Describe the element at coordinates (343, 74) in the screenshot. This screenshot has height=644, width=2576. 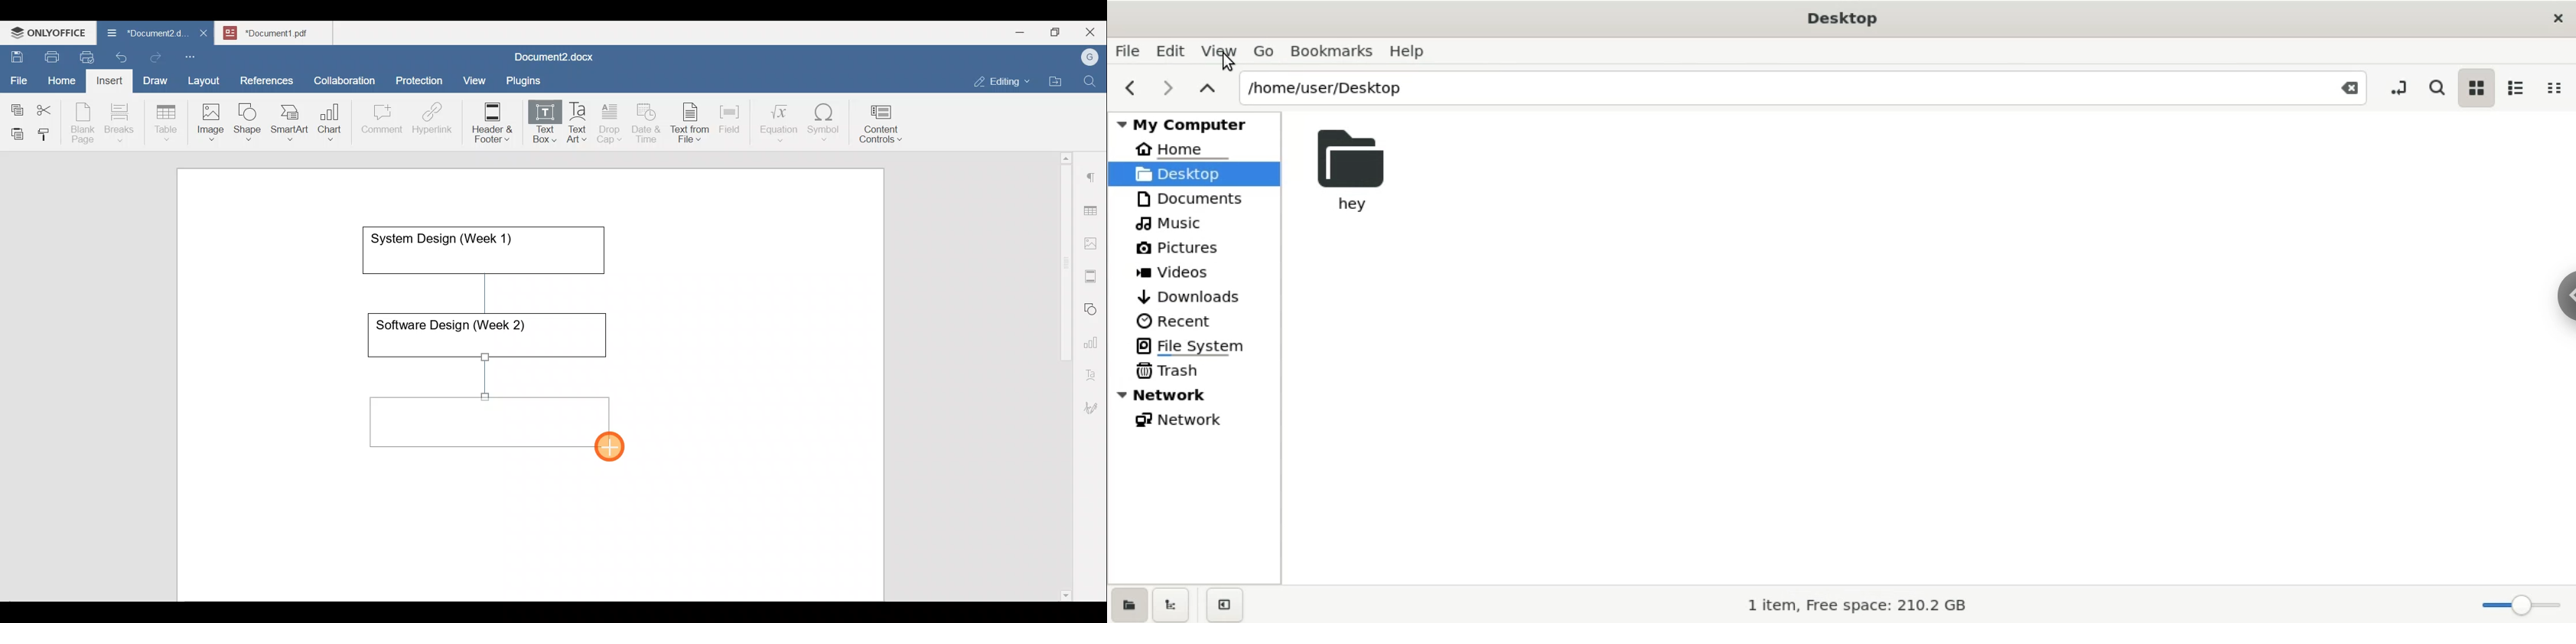
I see `Collaboration` at that location.